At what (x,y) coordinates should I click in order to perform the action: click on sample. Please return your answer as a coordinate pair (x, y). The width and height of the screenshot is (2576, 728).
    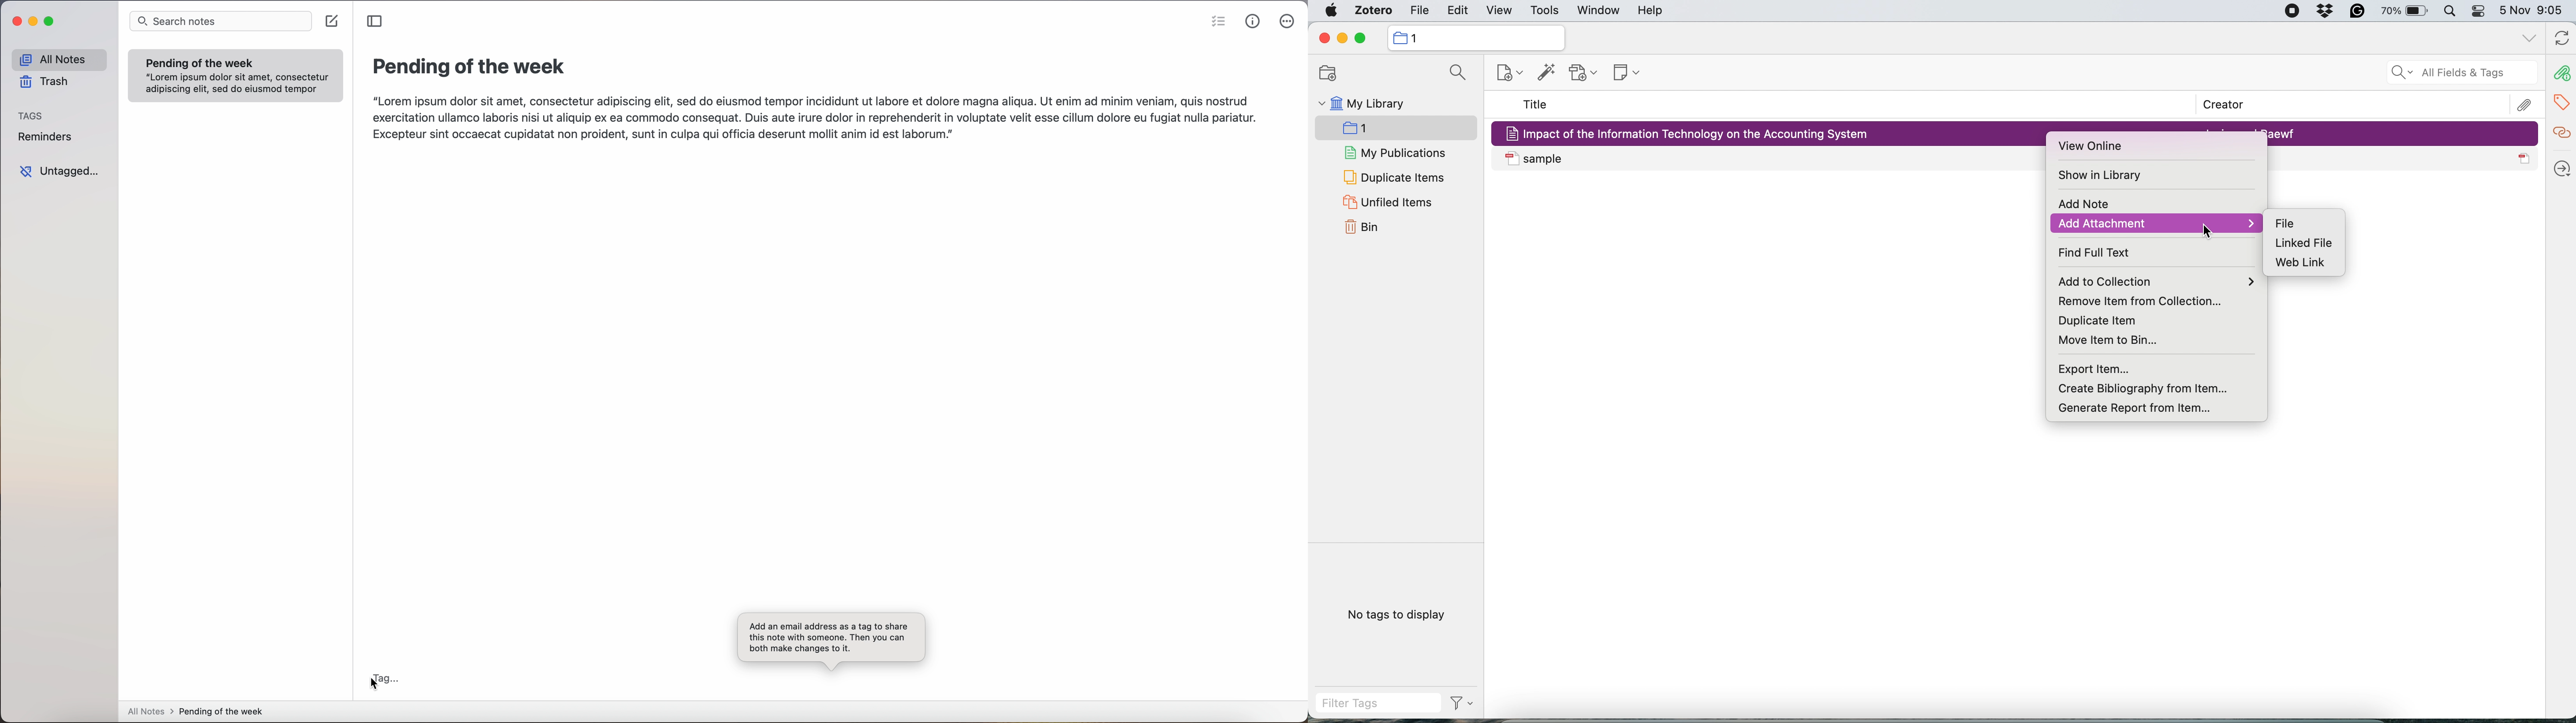
    Looking at the image, I should click on (2403, 159).